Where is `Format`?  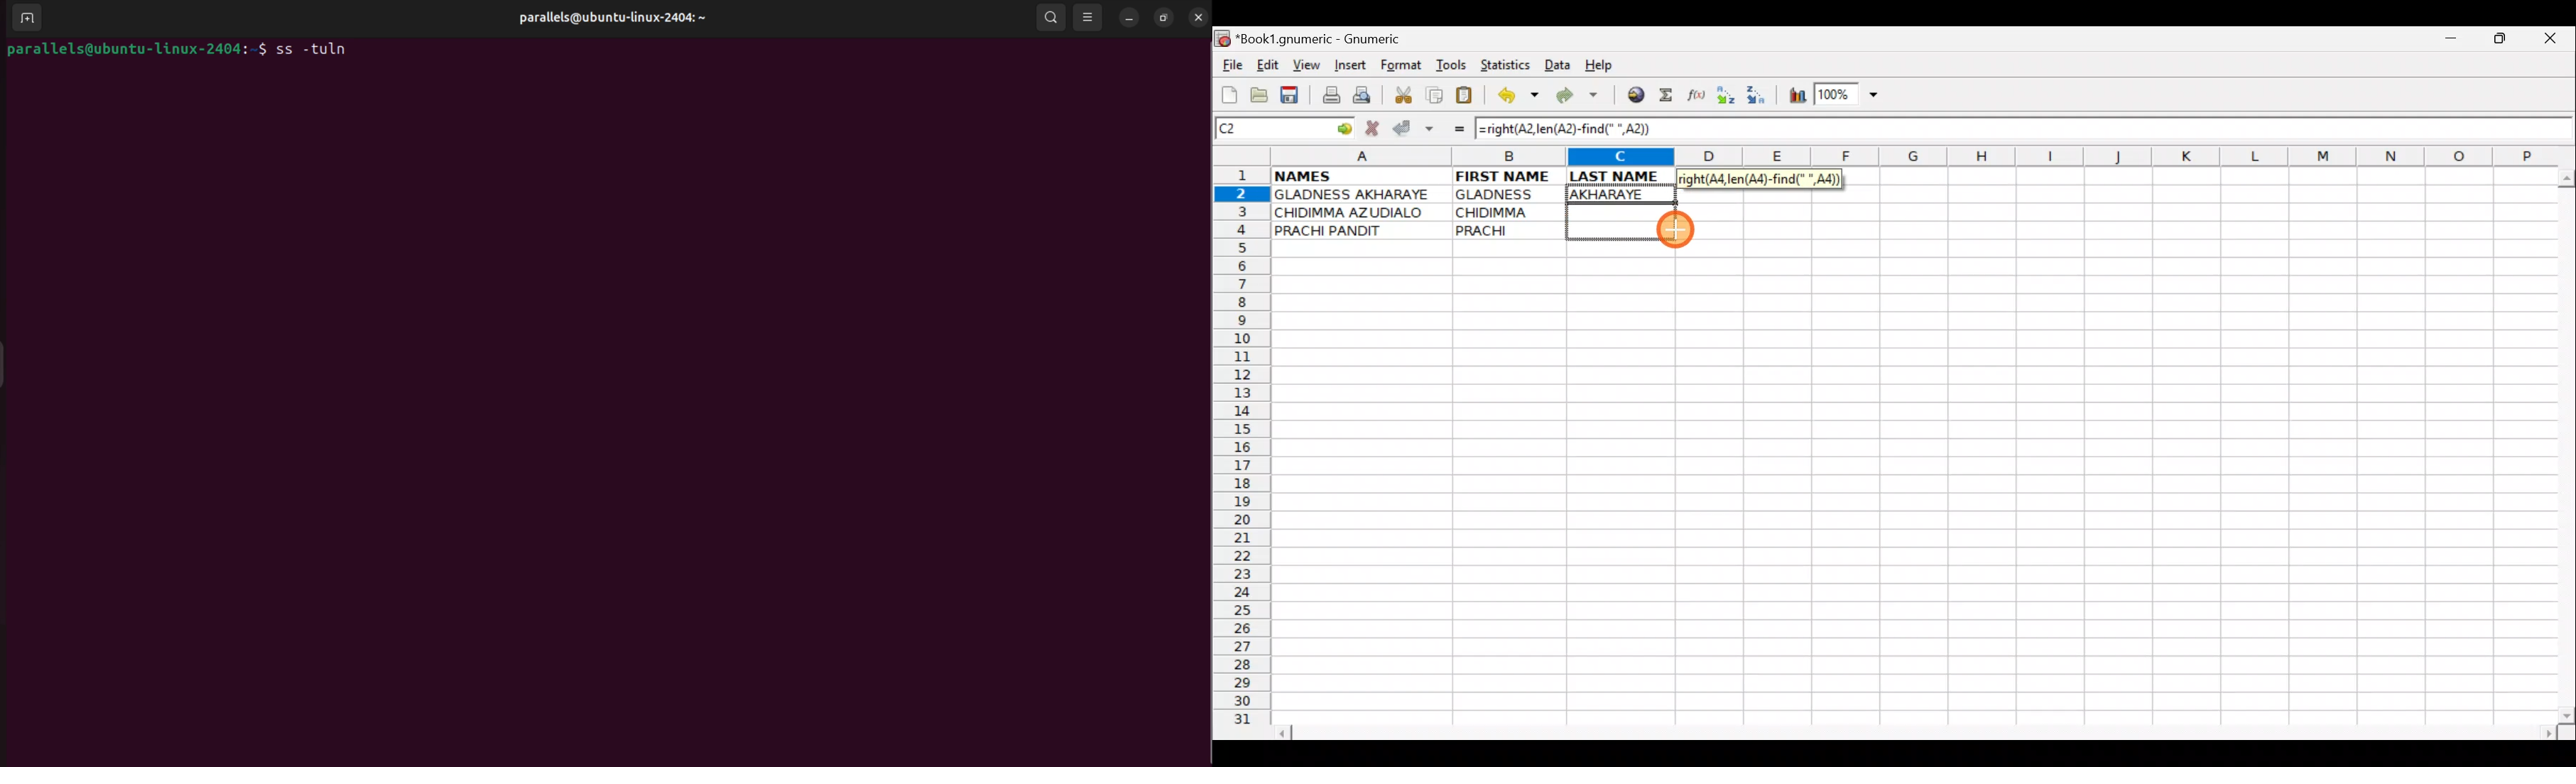 Format is located at coordinates (1404, 67).